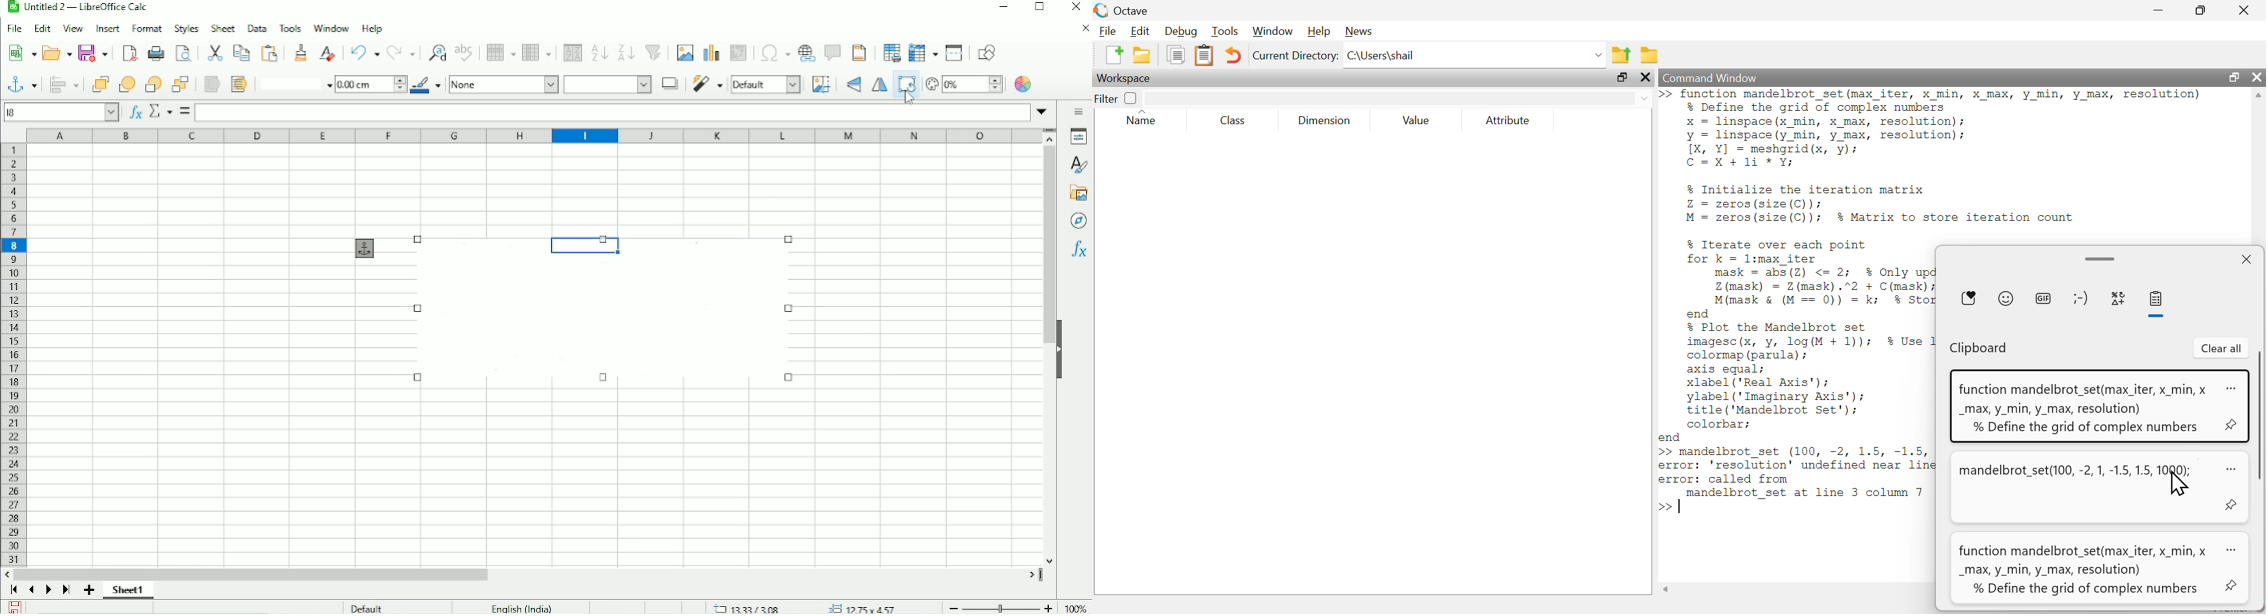  What do you see at coordinates (809, 607) in the screenshot?
I see `13.33/3.08 12.25x4.57` at bounding box center [809, 607].